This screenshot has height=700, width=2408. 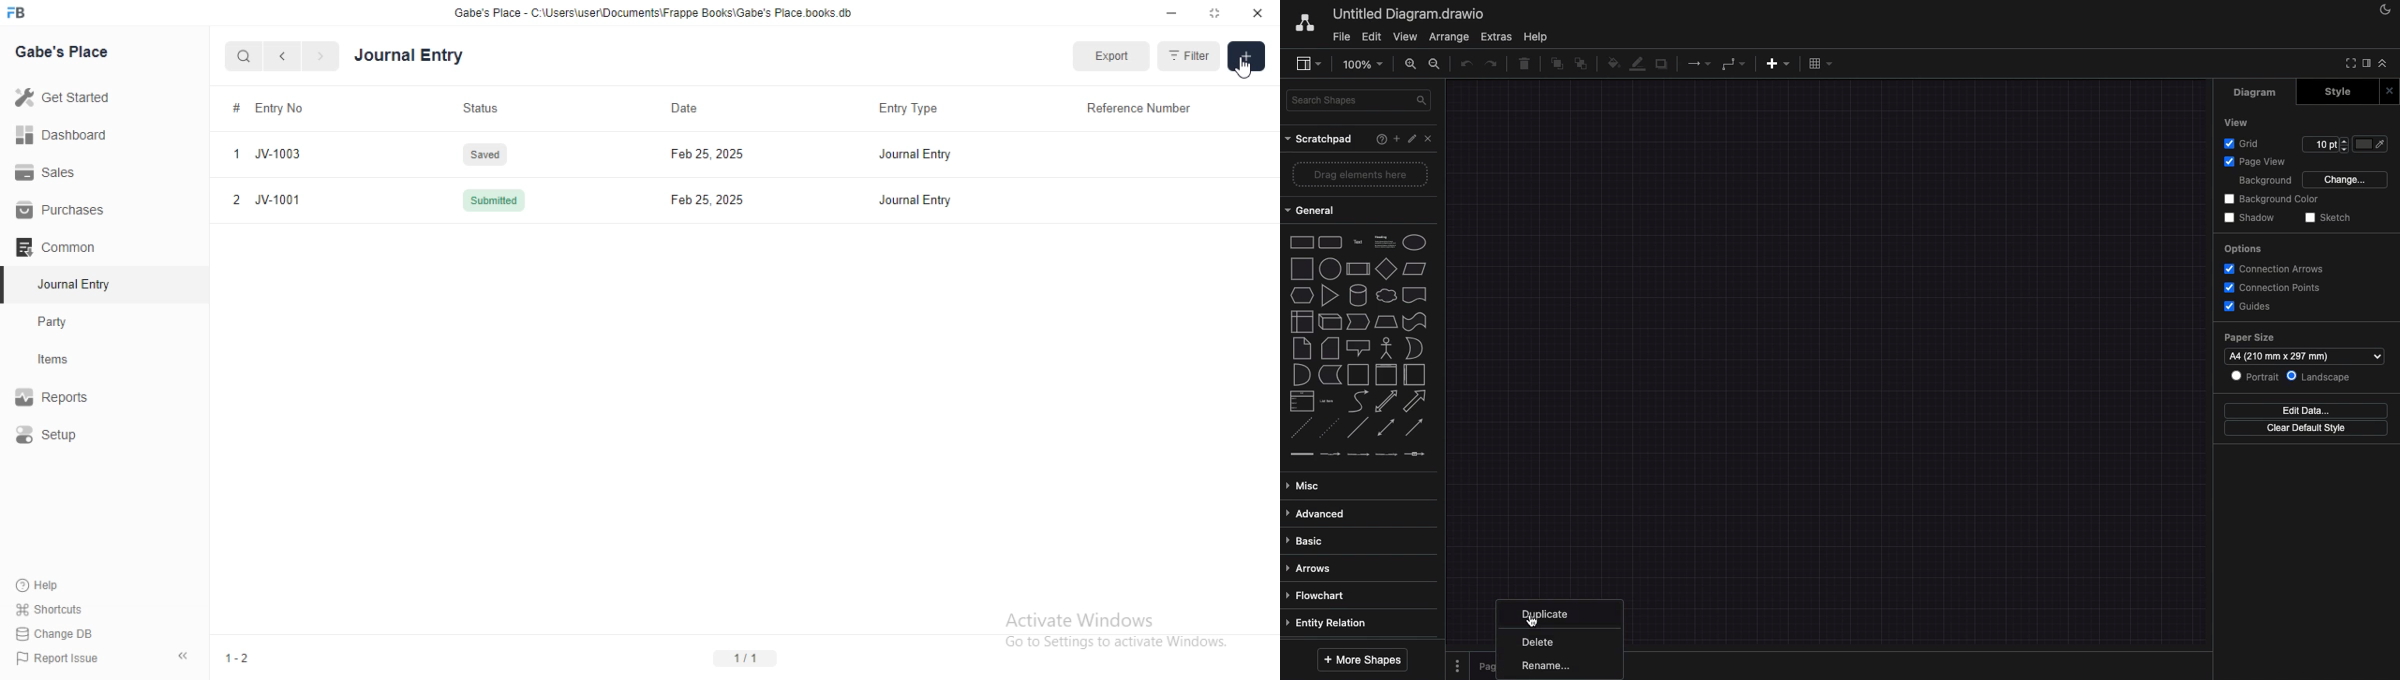 I want to click on line, so click(x=1360, y=428).